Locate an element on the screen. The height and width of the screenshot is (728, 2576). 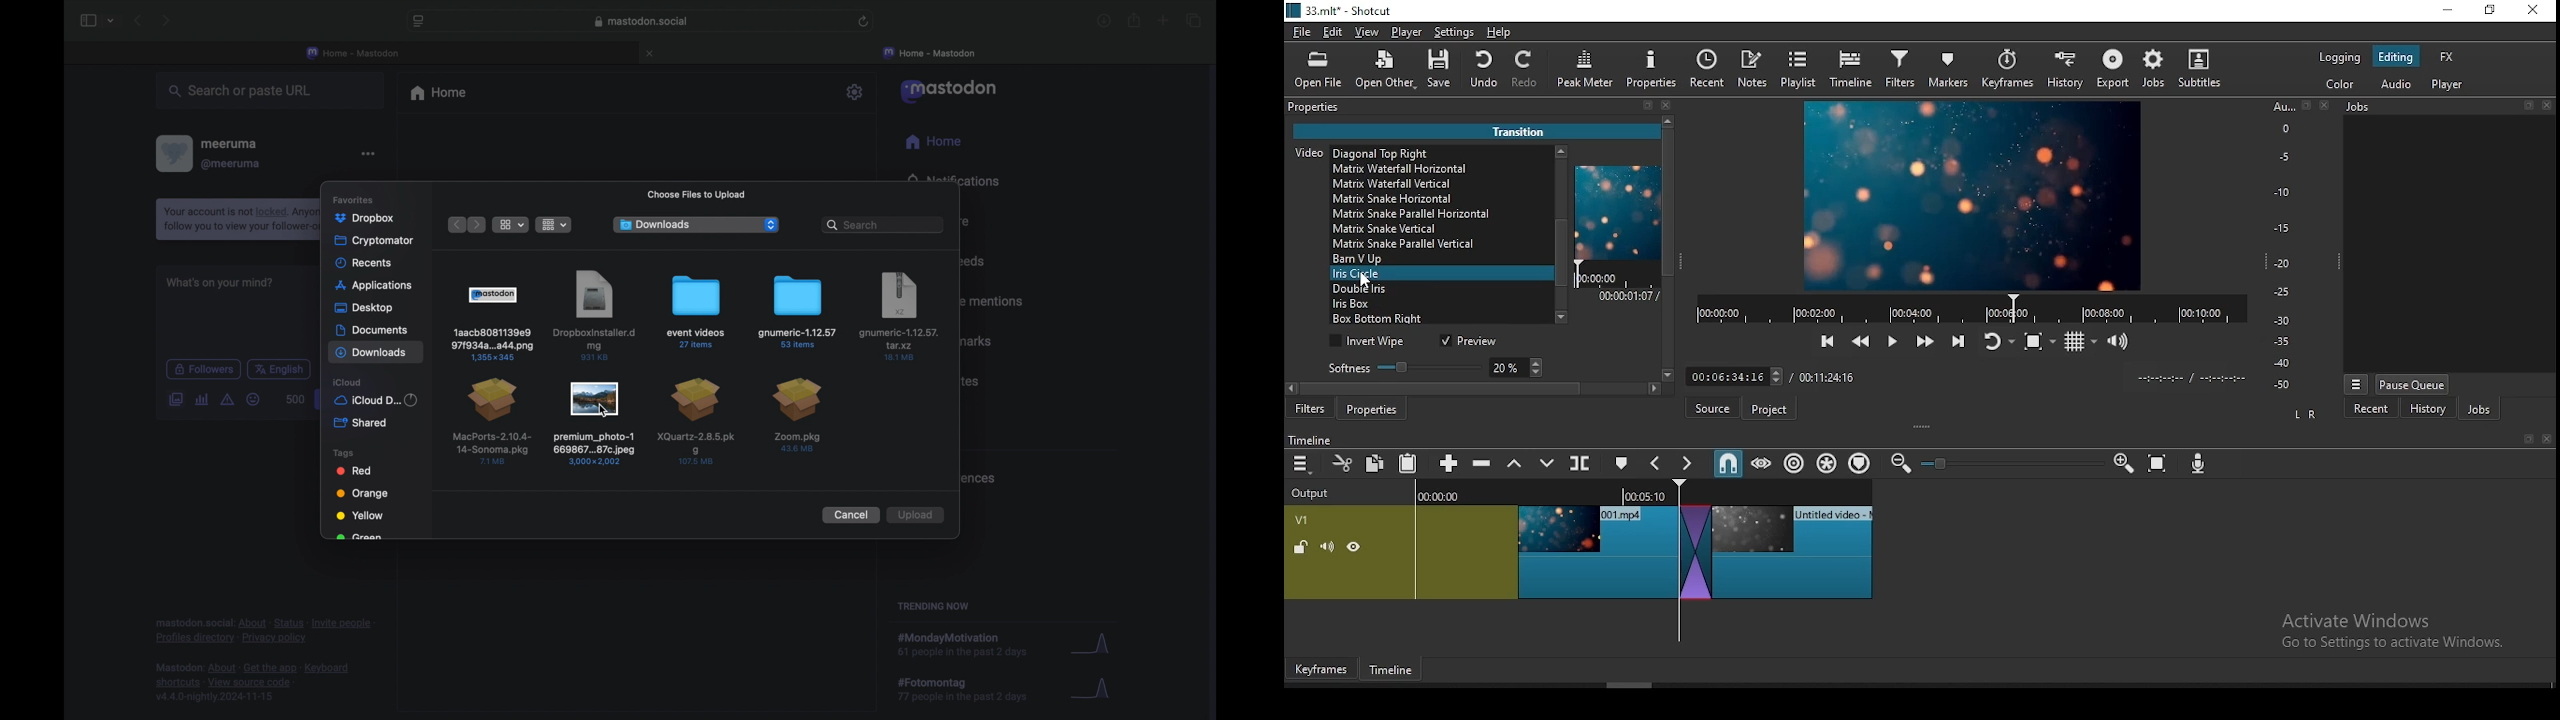
file is located at coordinates (593, 423).